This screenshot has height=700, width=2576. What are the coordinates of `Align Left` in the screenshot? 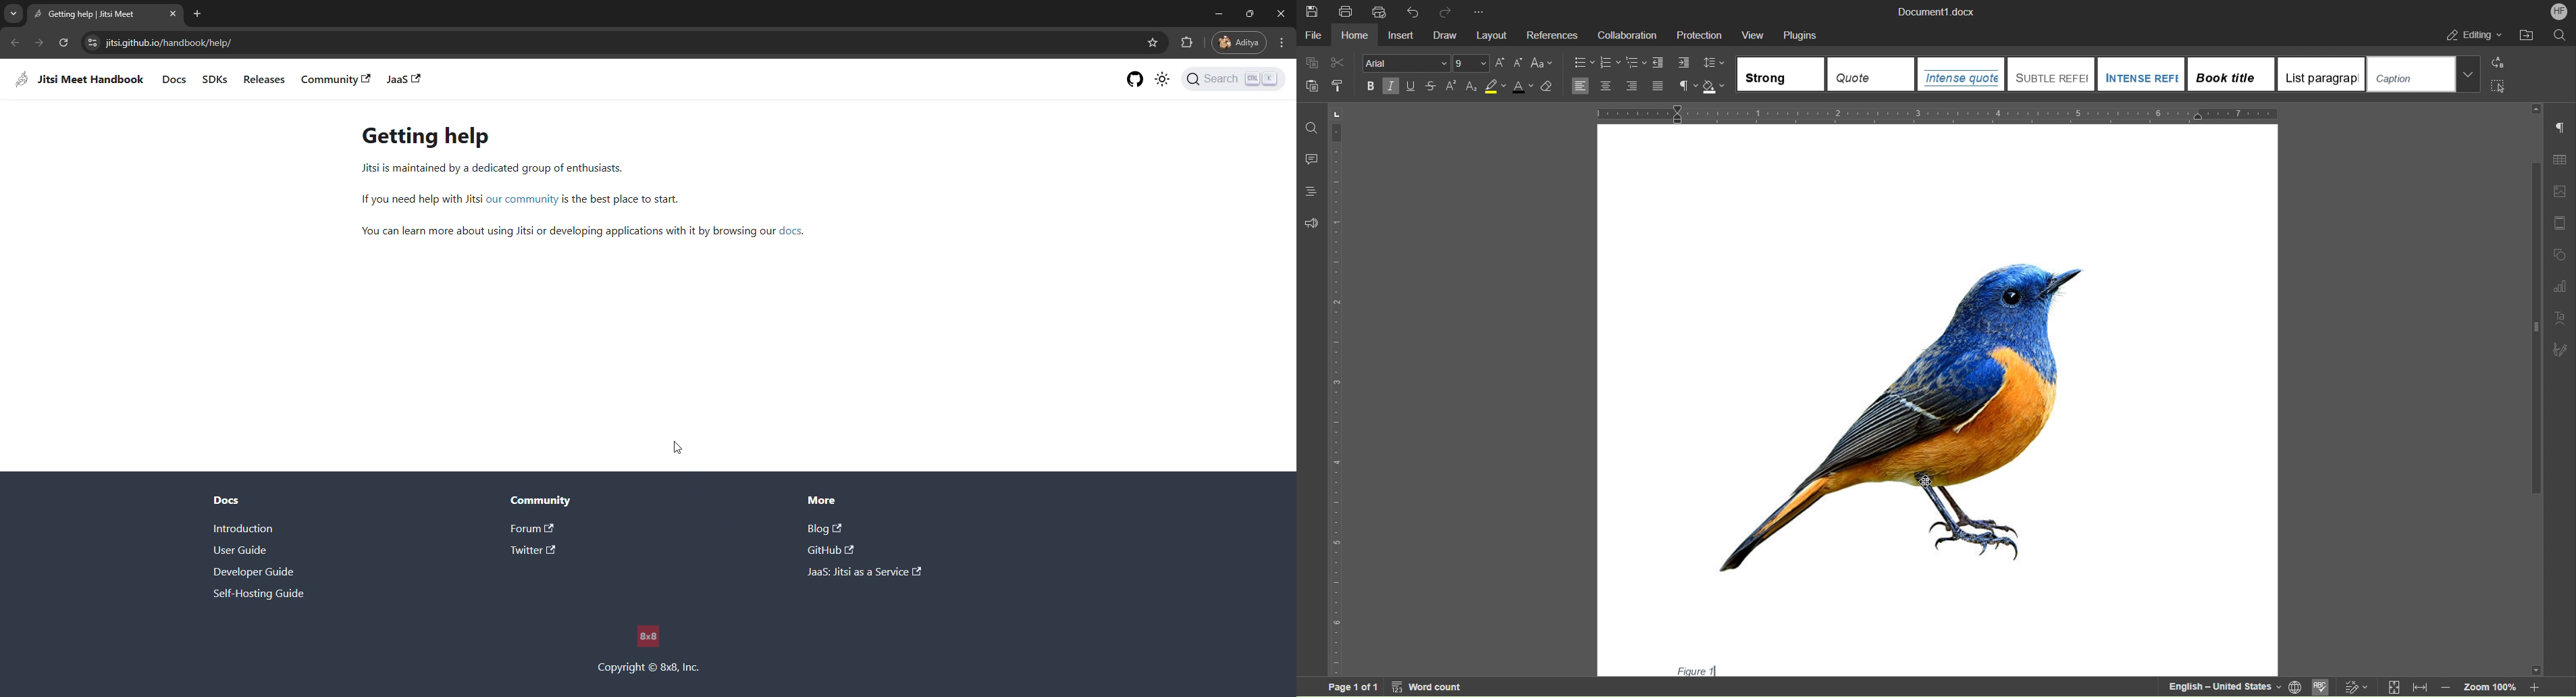 It's located at (1583, 86).